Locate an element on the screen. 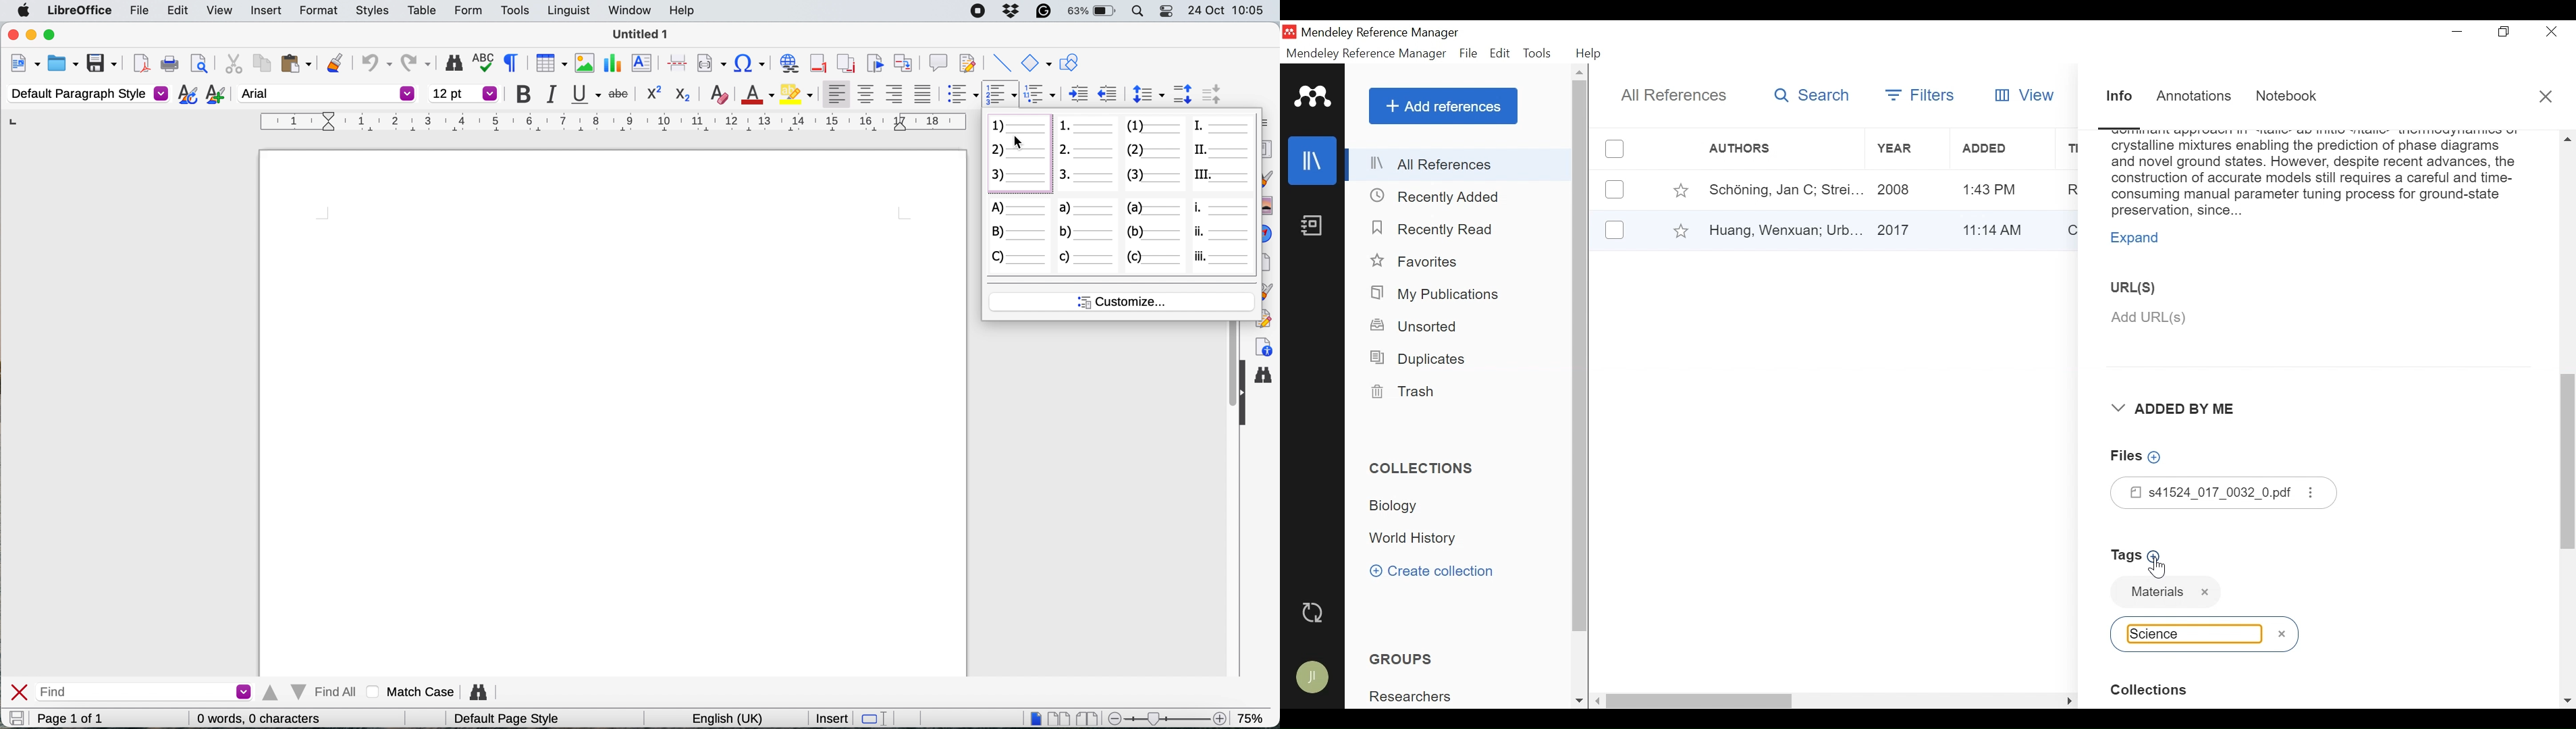 This screenshot has height=756, width=2576. insert field is located at coordinates (711, 64).